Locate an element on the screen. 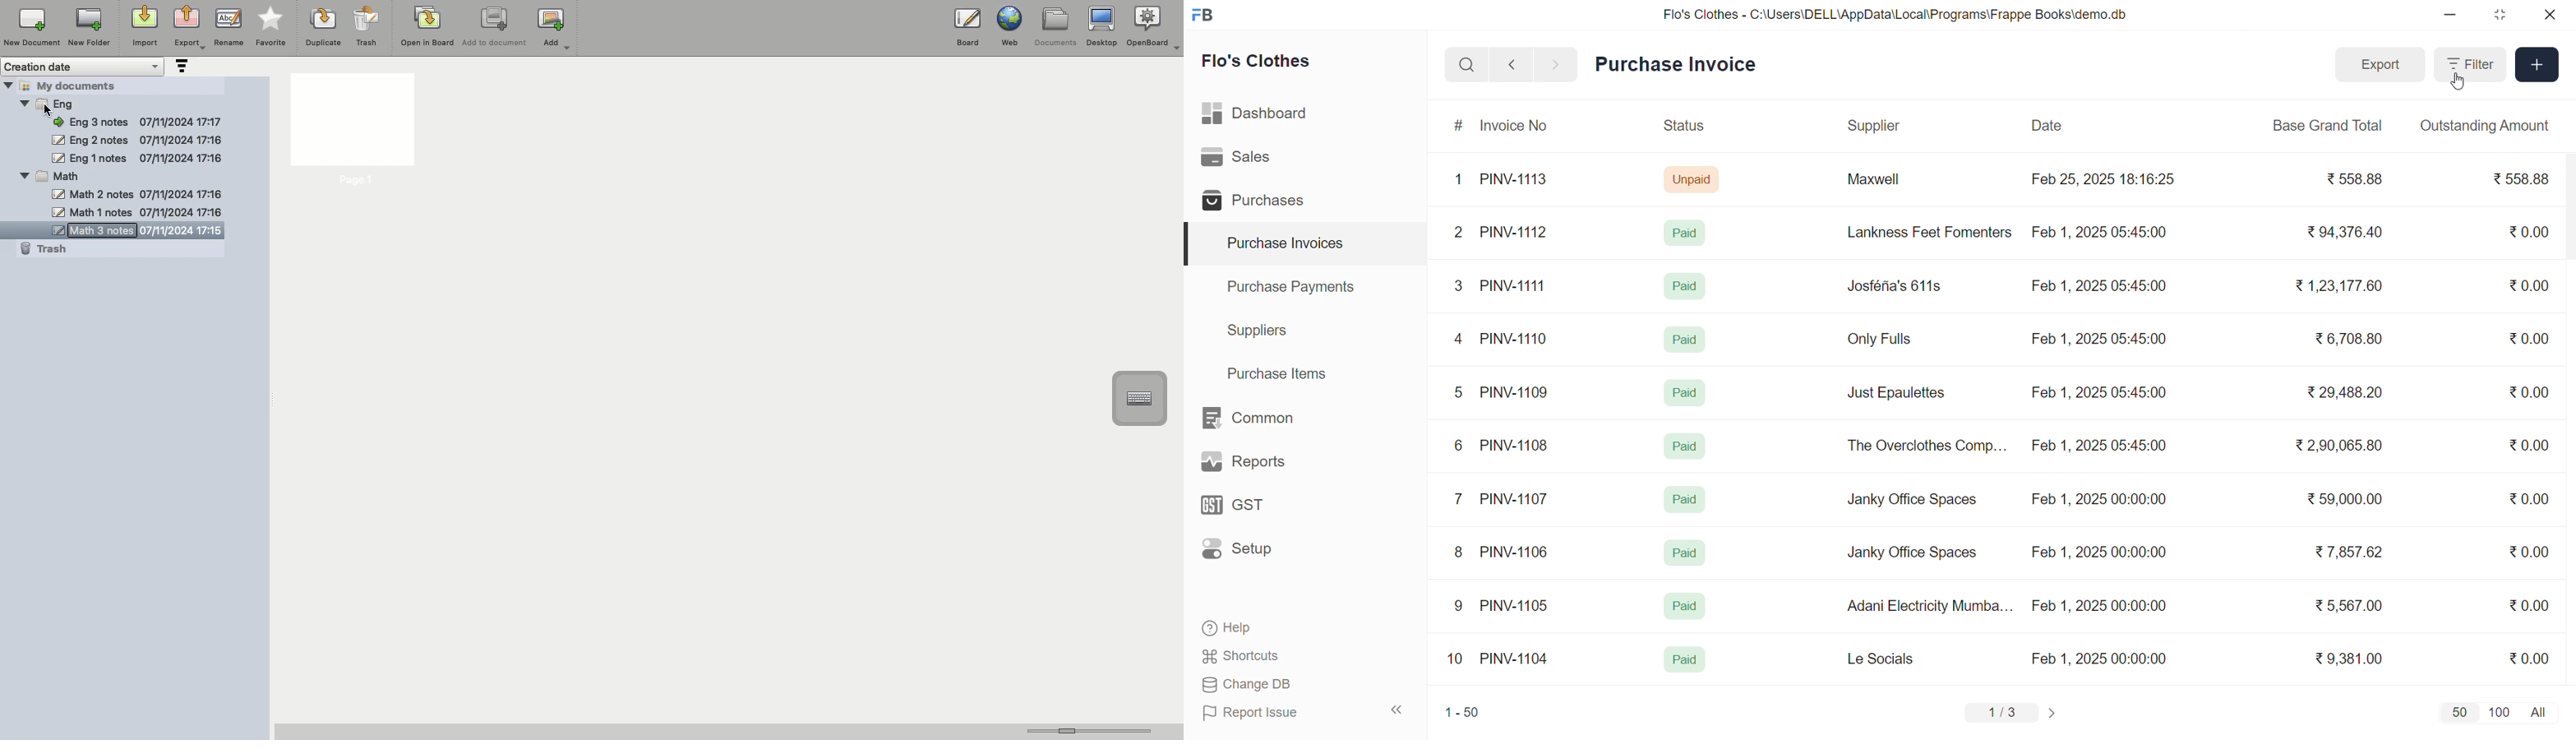 The width and height of the screenshot is (2576, 756). Just Epaulettes is located at coordinates (1902, 393).